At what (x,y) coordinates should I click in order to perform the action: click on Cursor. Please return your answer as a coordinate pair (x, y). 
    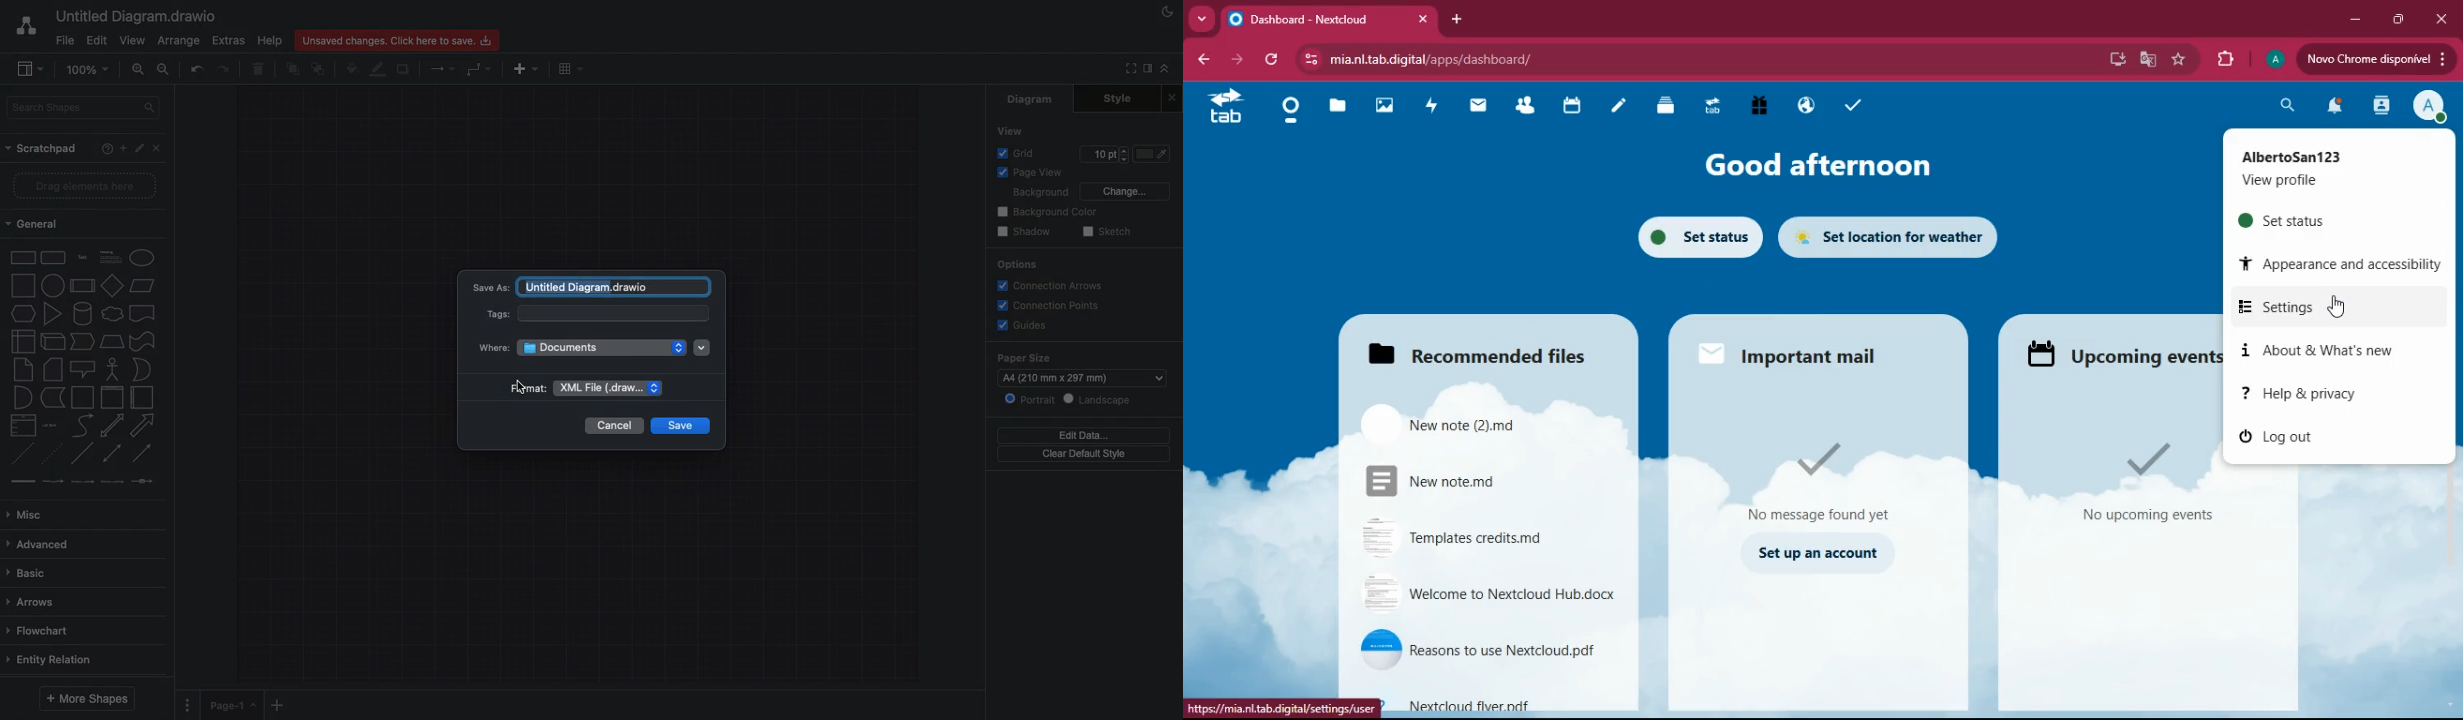
    Looking at the image, I should click on (519, 388).